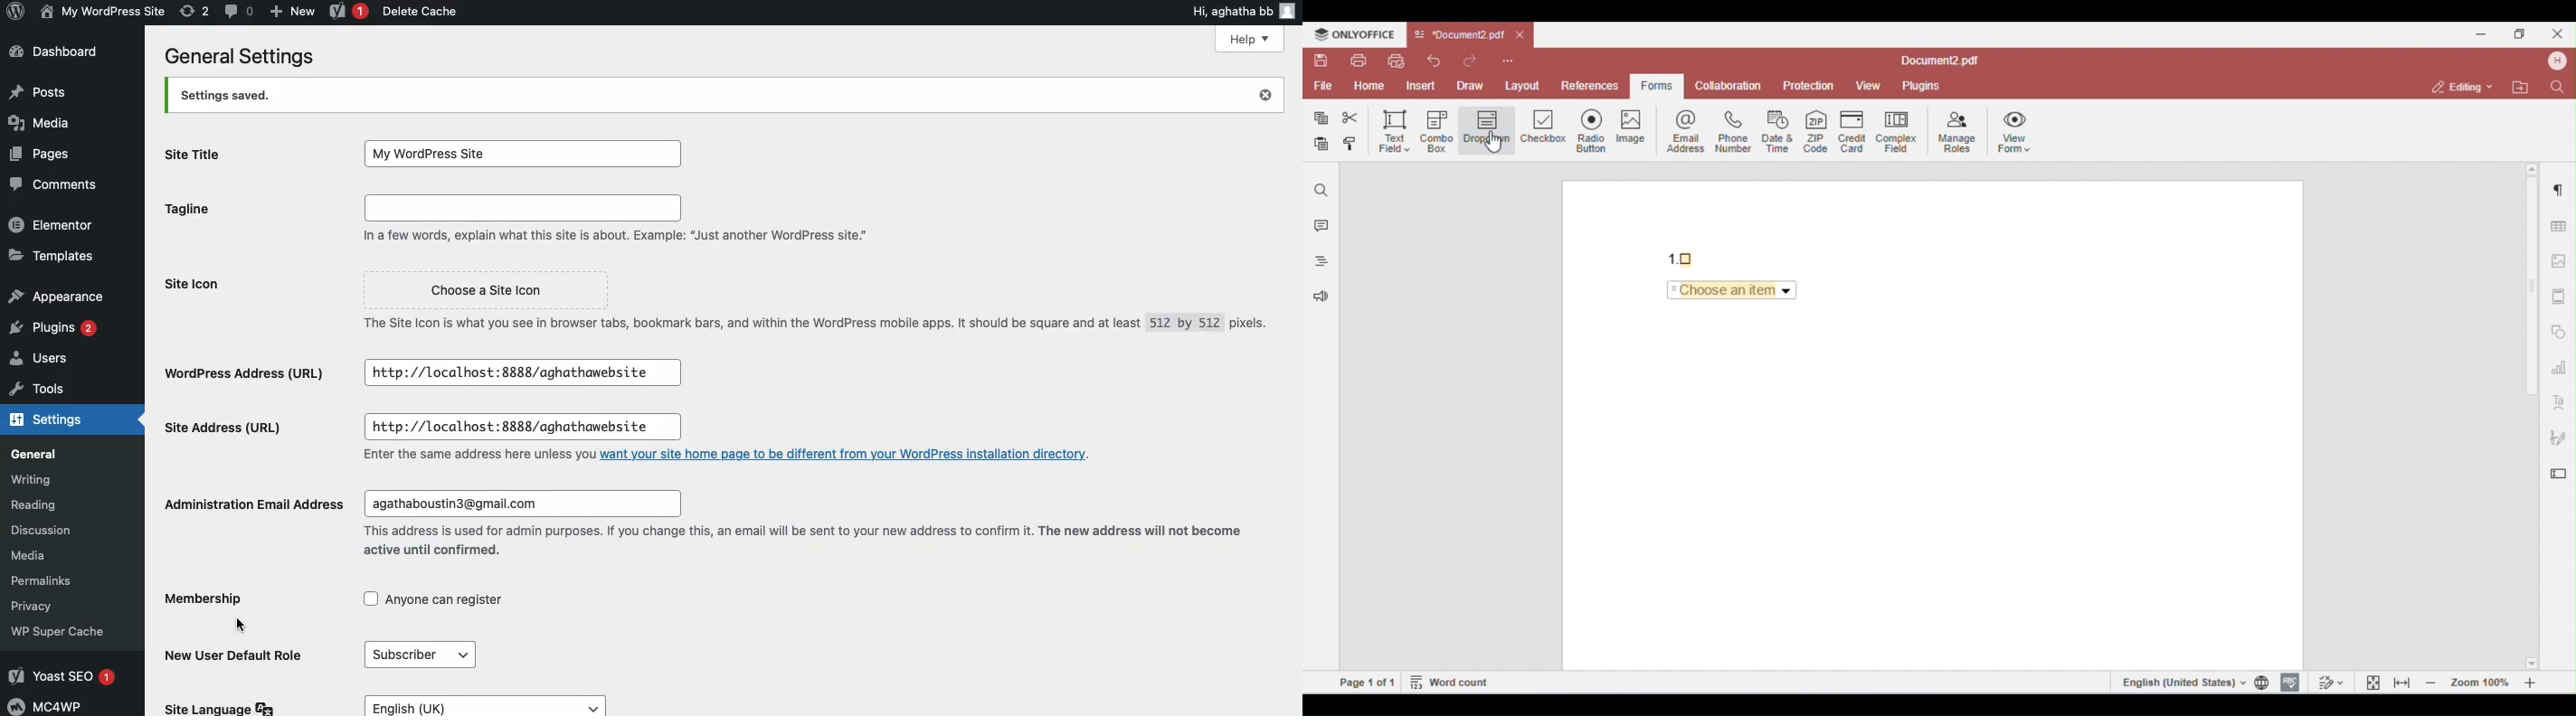 This screenshot has height=728, width=2576. I want to click on Plugins, so click(56, 325).